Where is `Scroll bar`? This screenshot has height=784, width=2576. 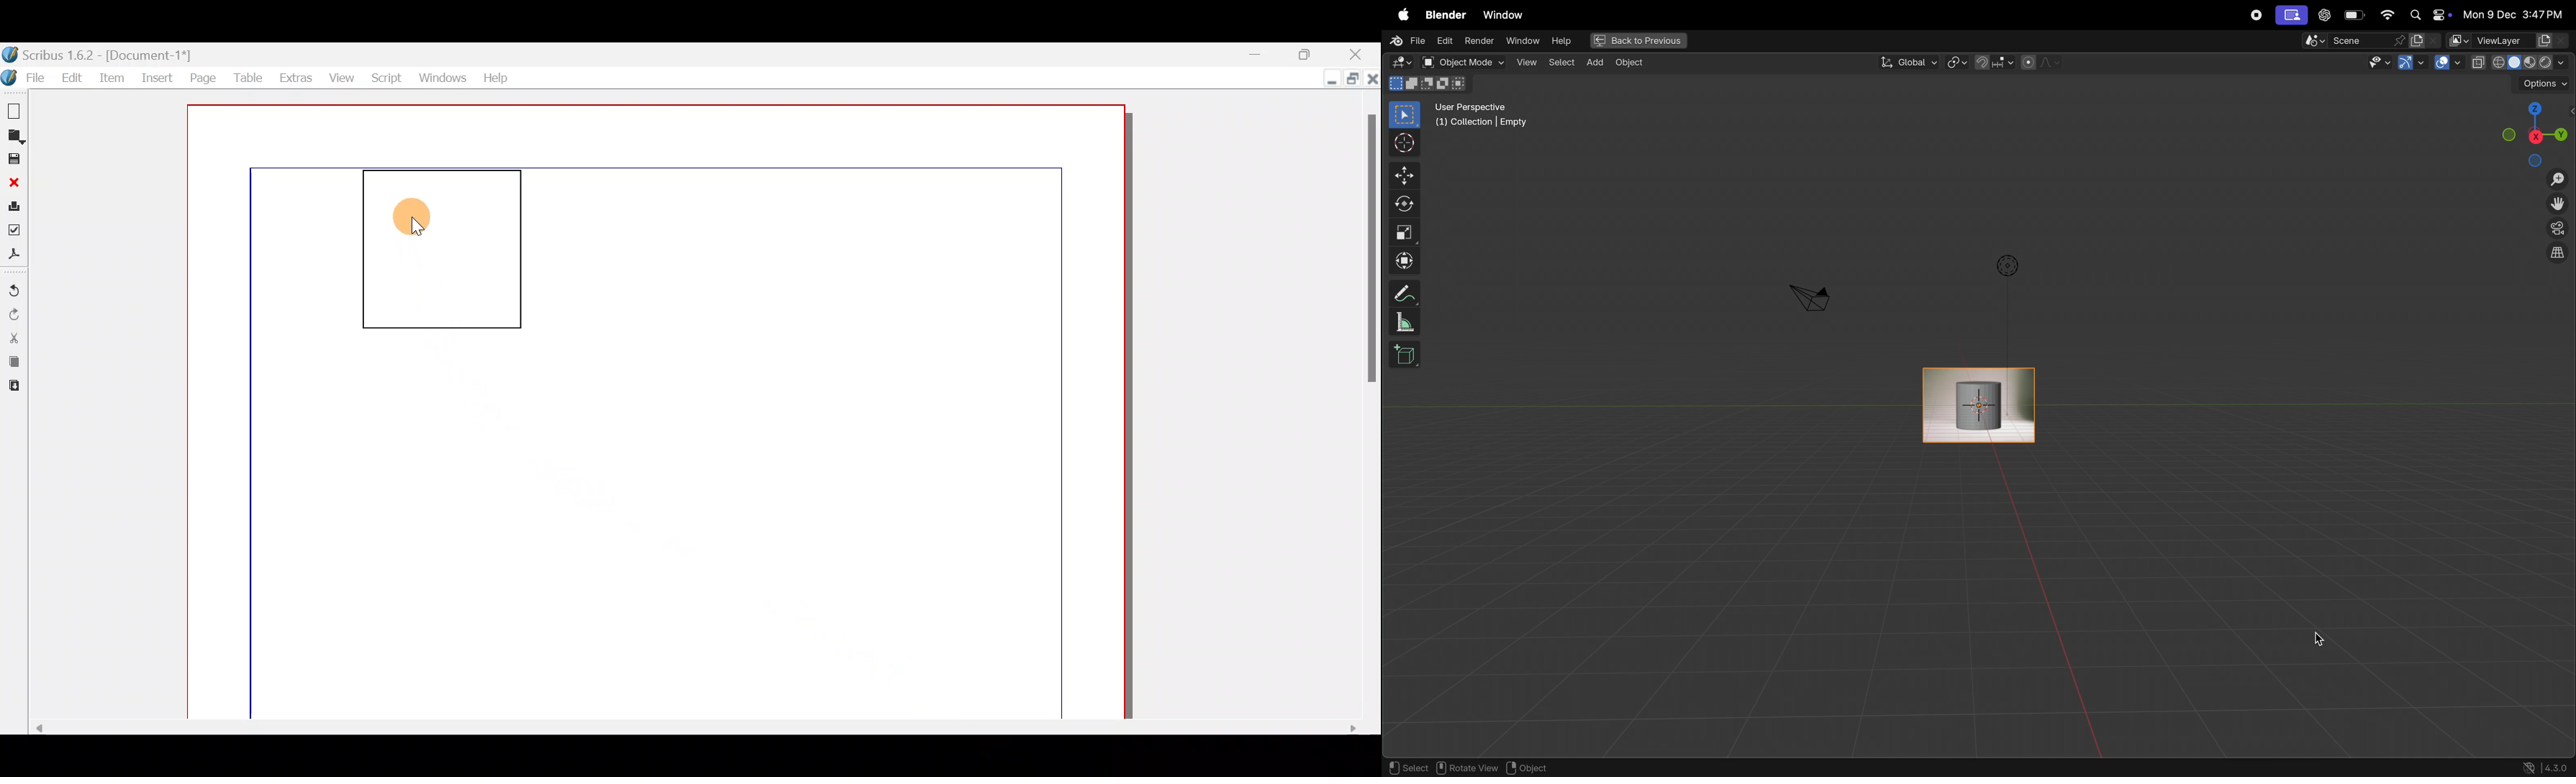
Scroll bar is located at coordinates (1371, 407).